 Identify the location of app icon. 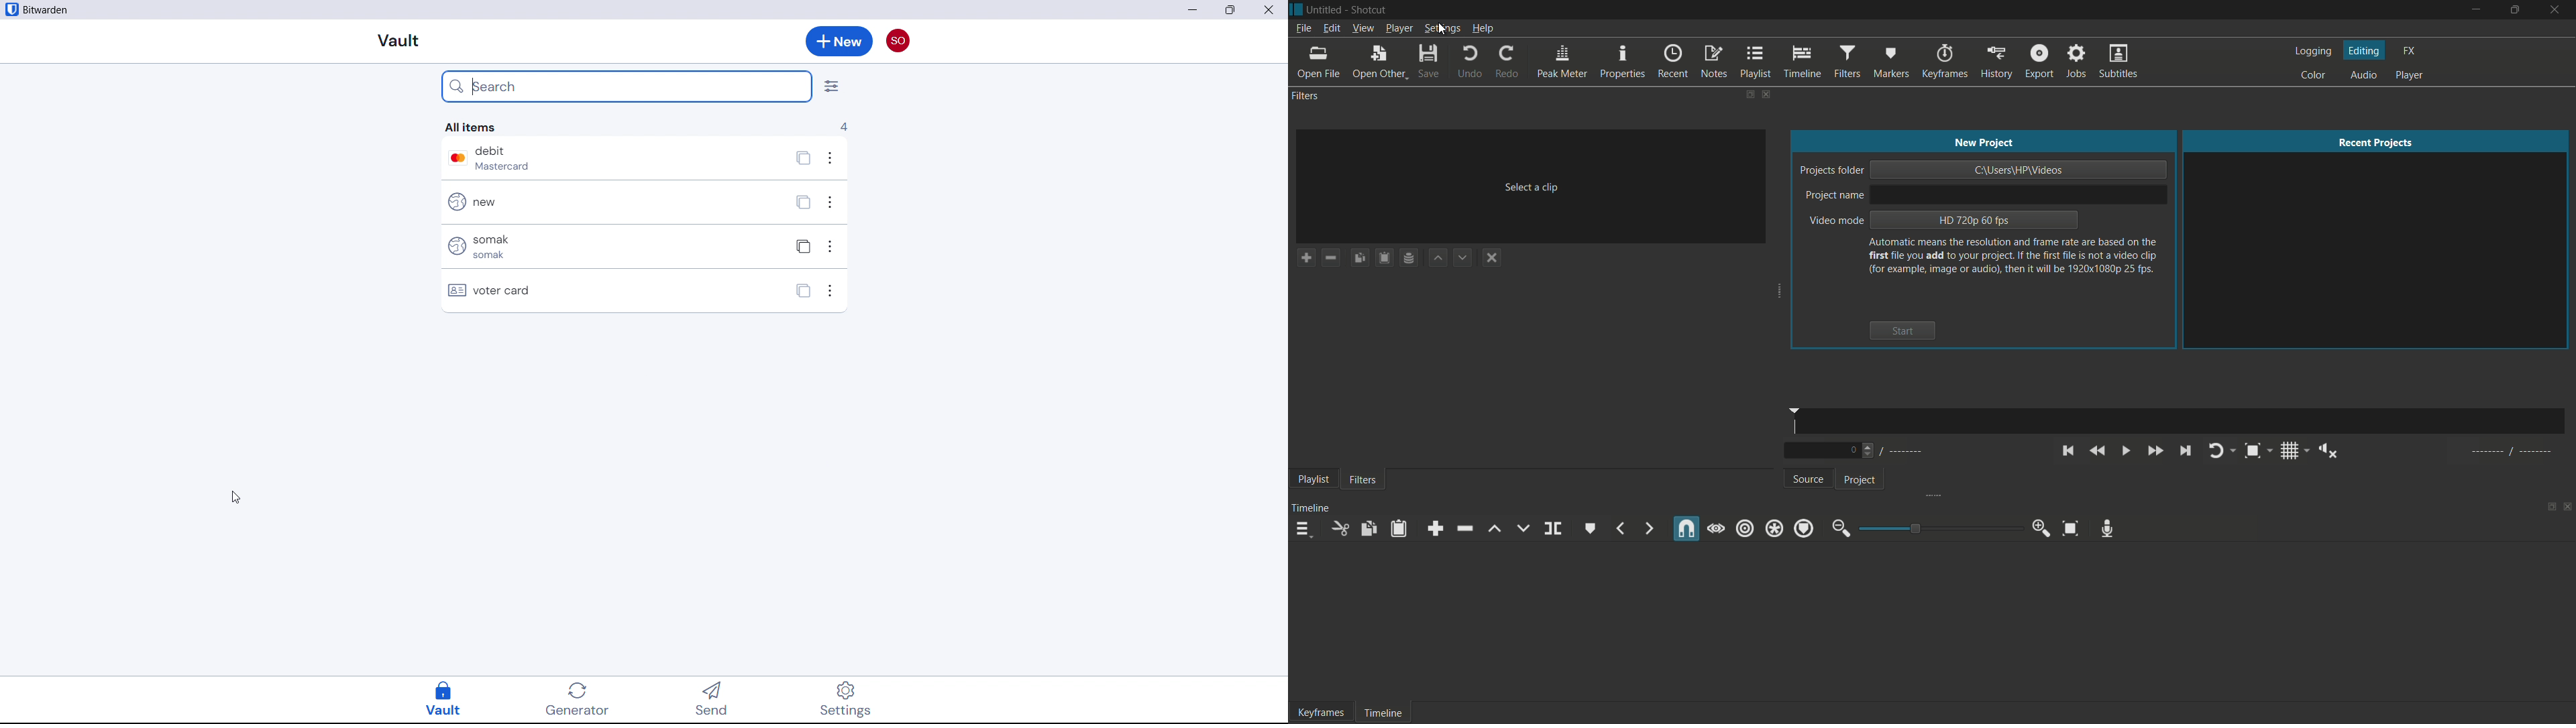
(1296, 8).